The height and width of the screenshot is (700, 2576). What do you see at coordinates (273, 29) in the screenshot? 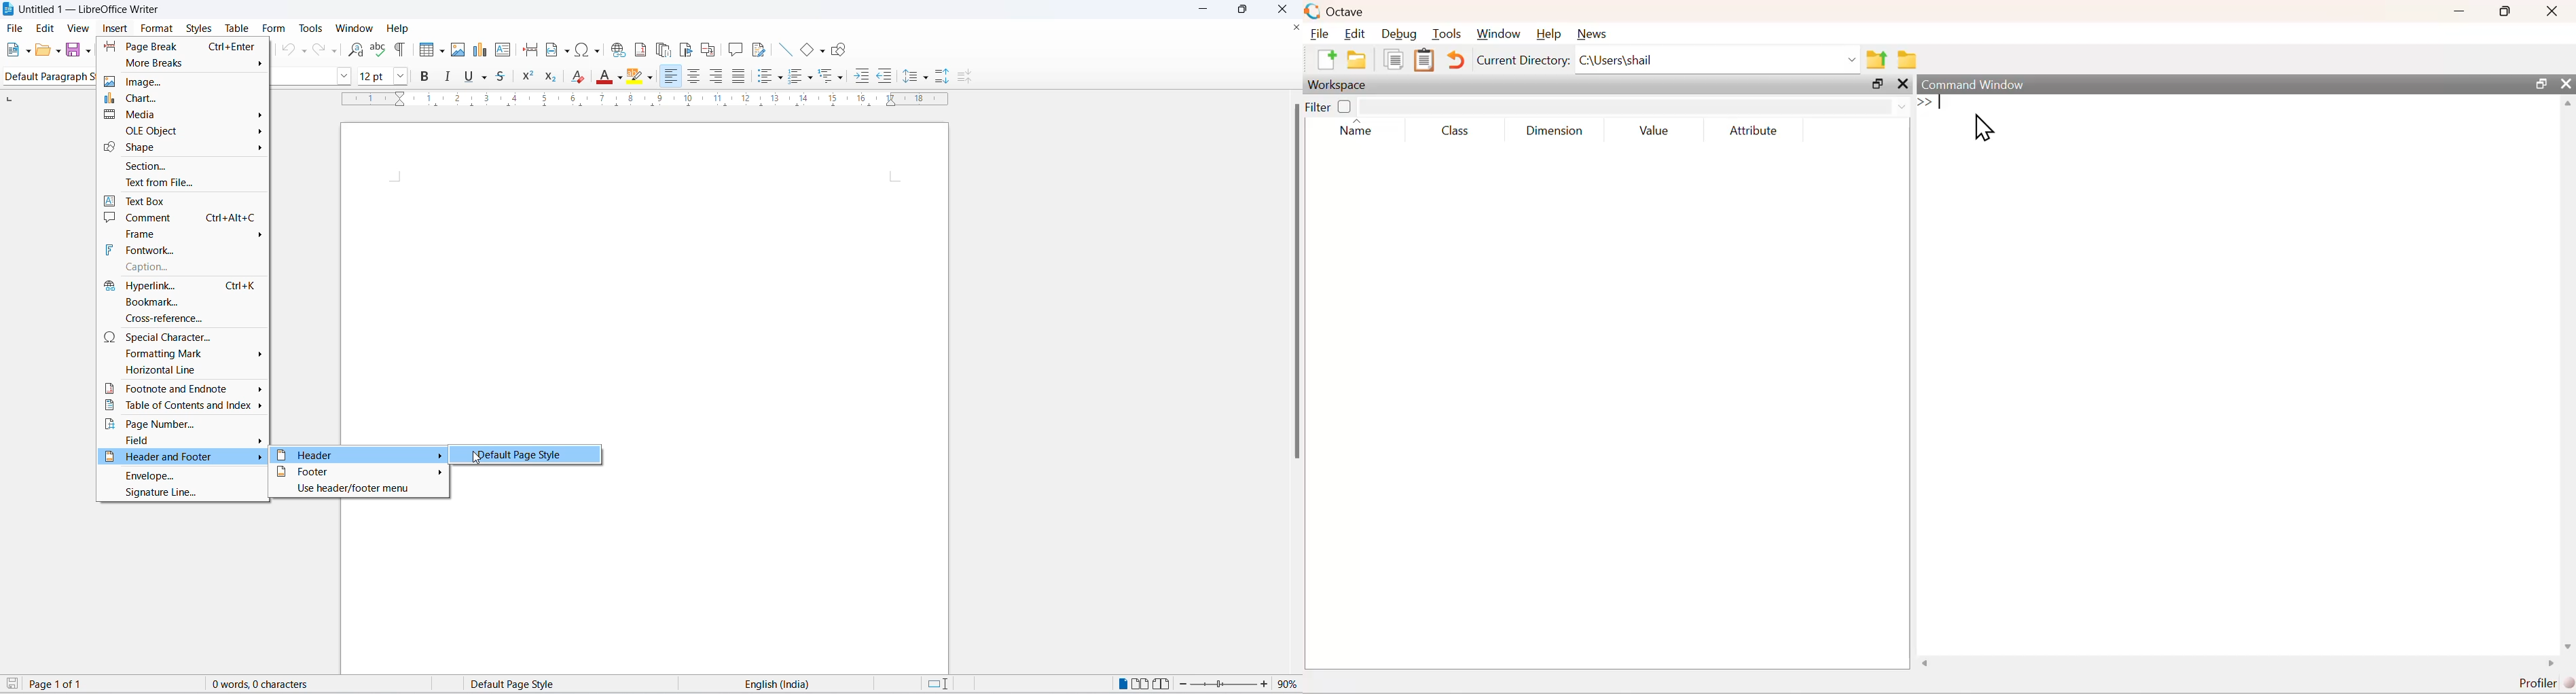
I see `form` at bounding box center [273, 29].